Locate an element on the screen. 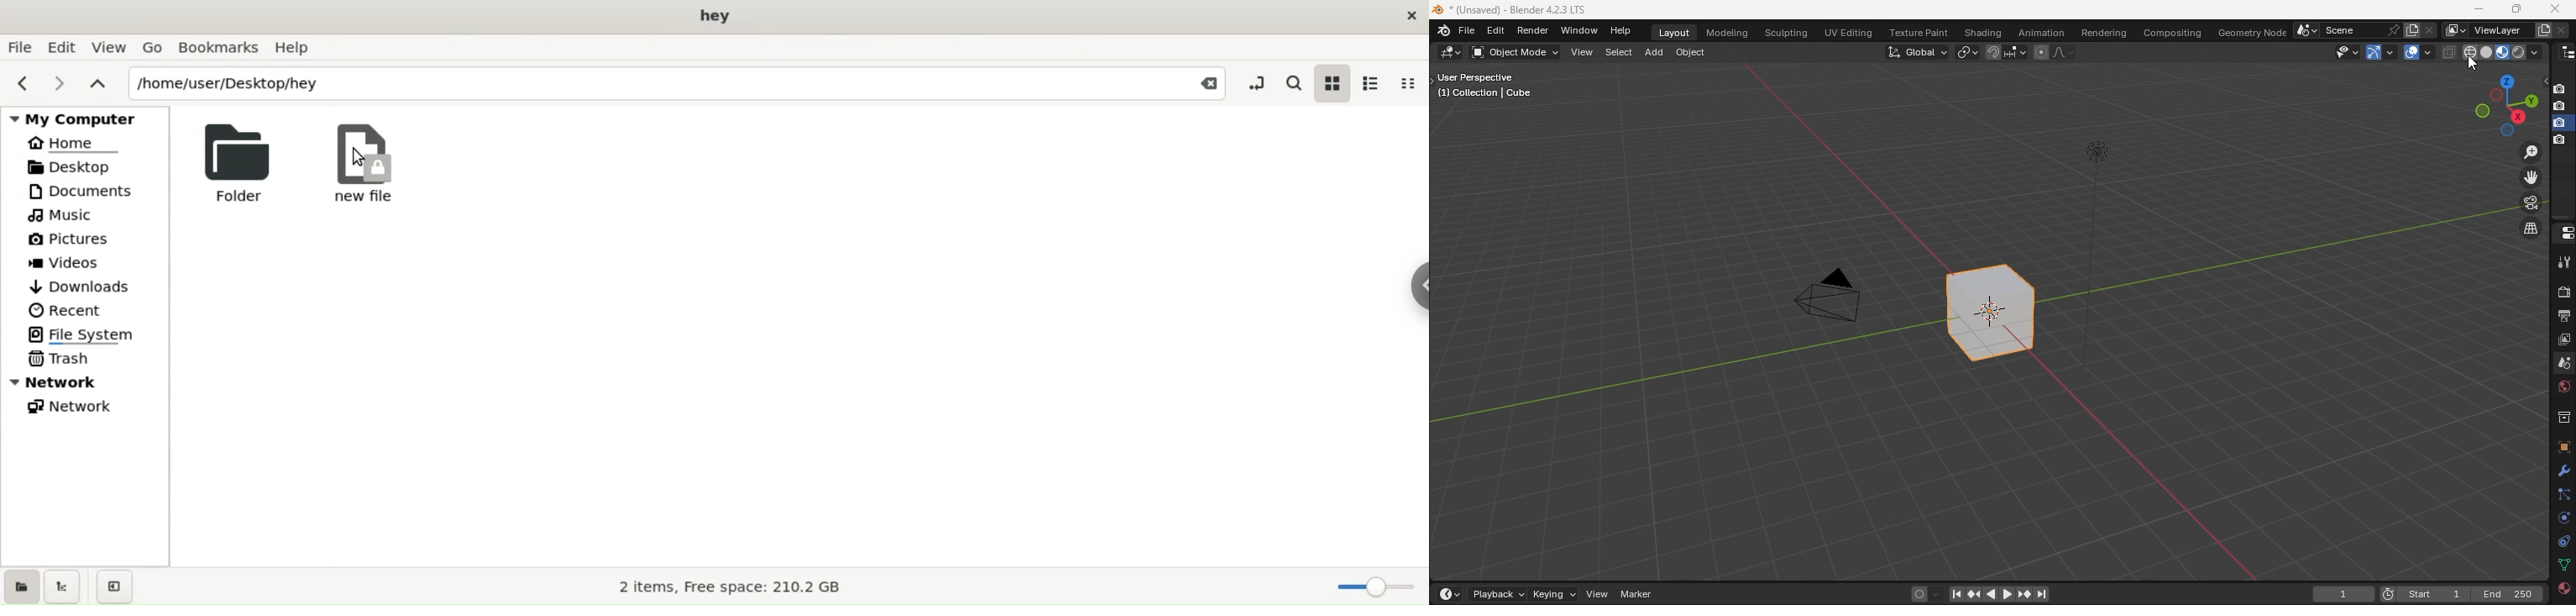  view layer is located at coordinates (2564, 340).